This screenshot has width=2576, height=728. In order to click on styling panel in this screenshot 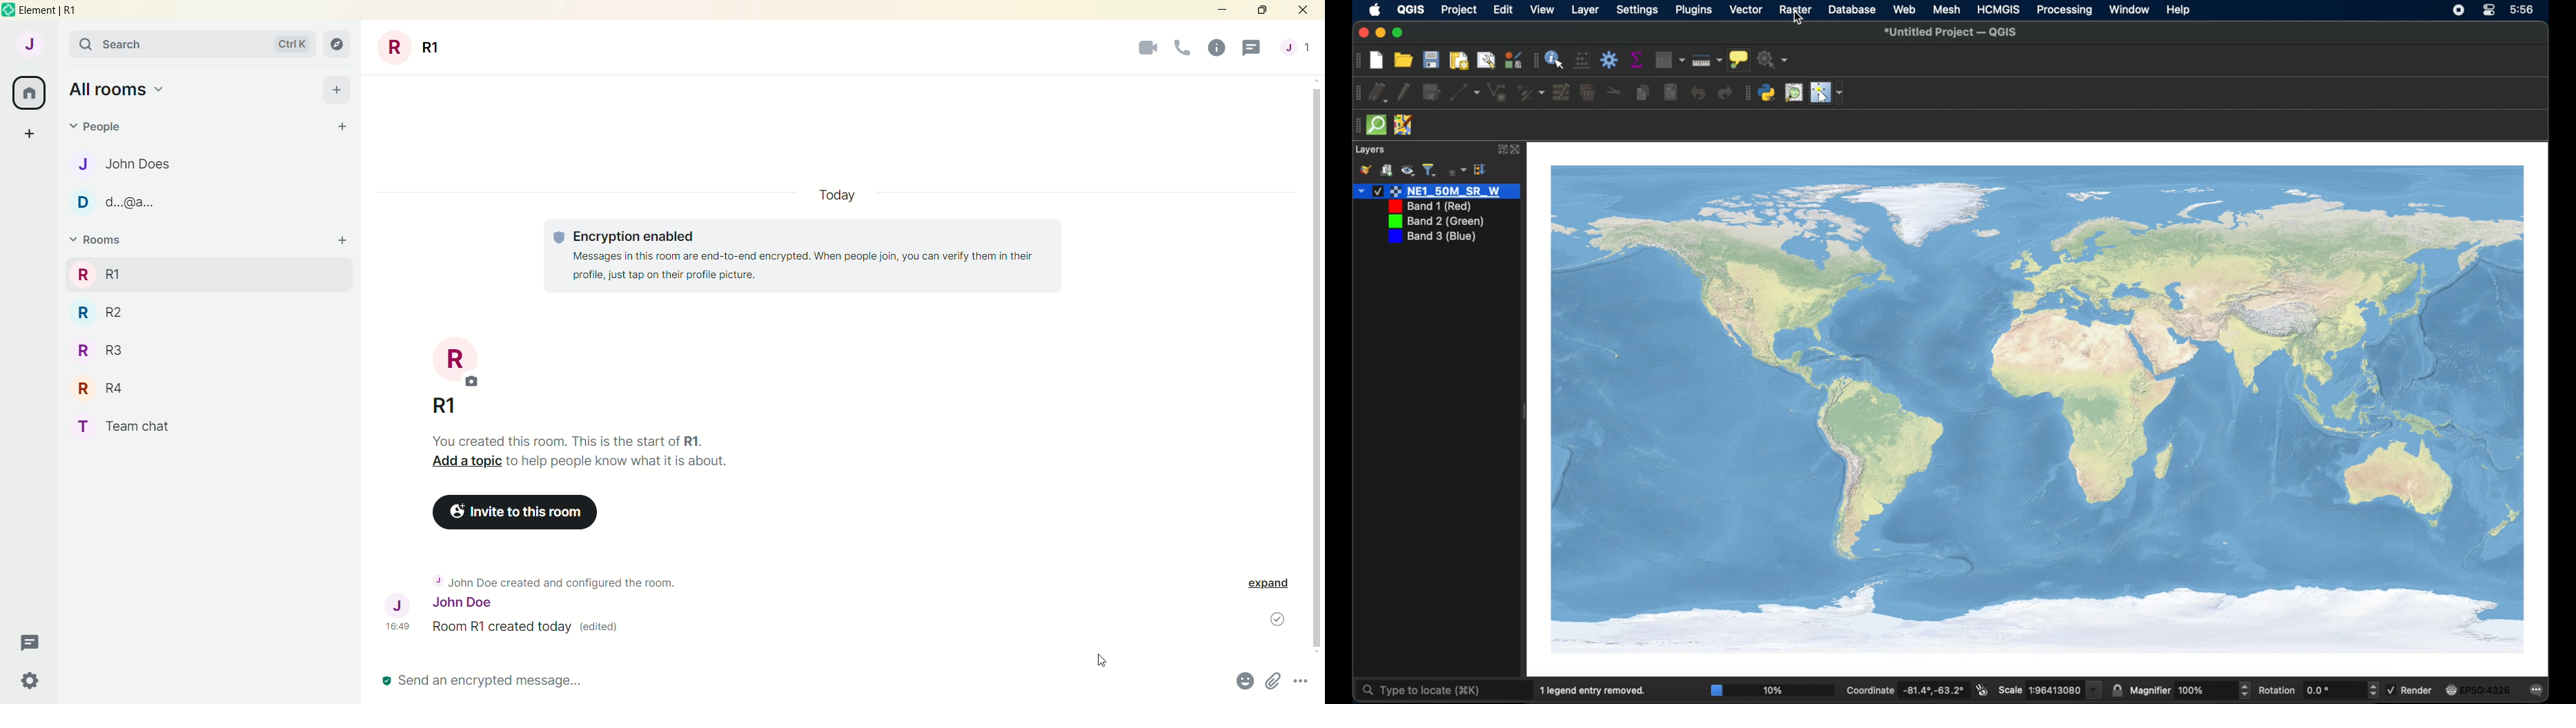, I will do `click(1365, 171)`.